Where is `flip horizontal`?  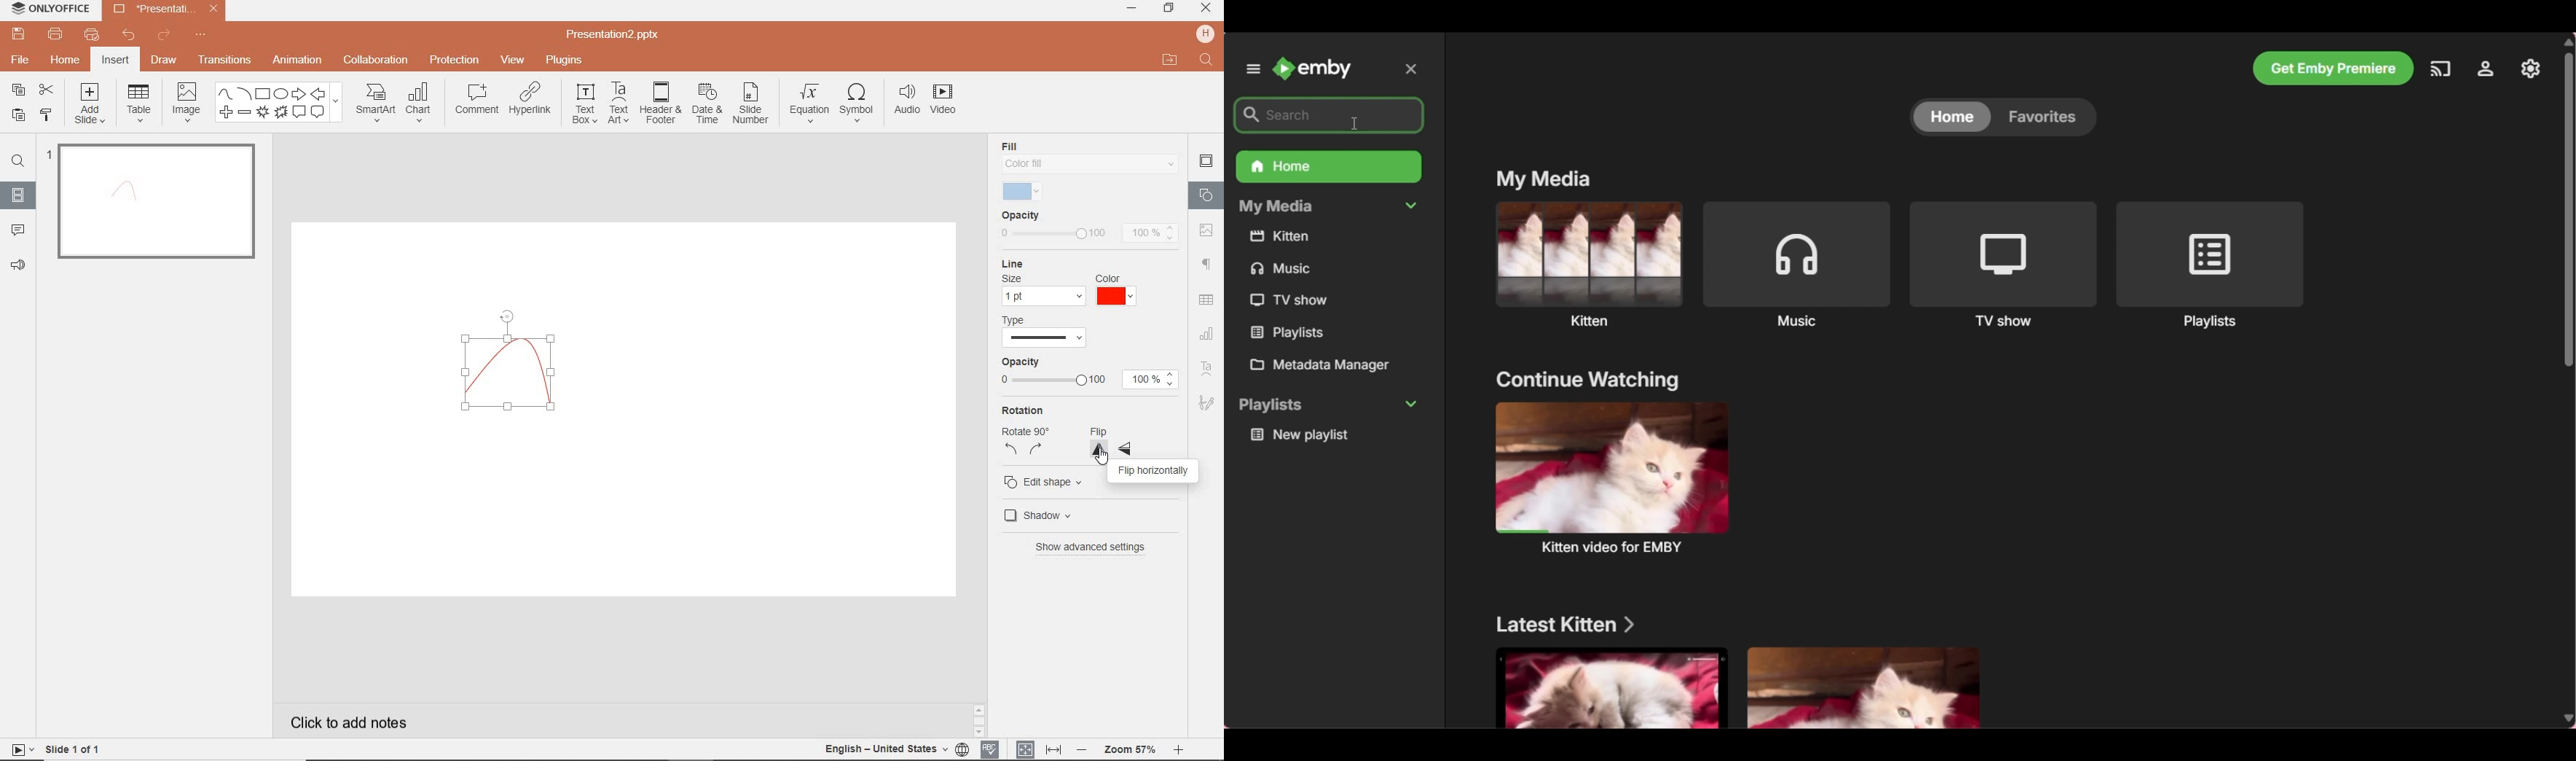
flip horizontal is located at coordinates (1129, 450).